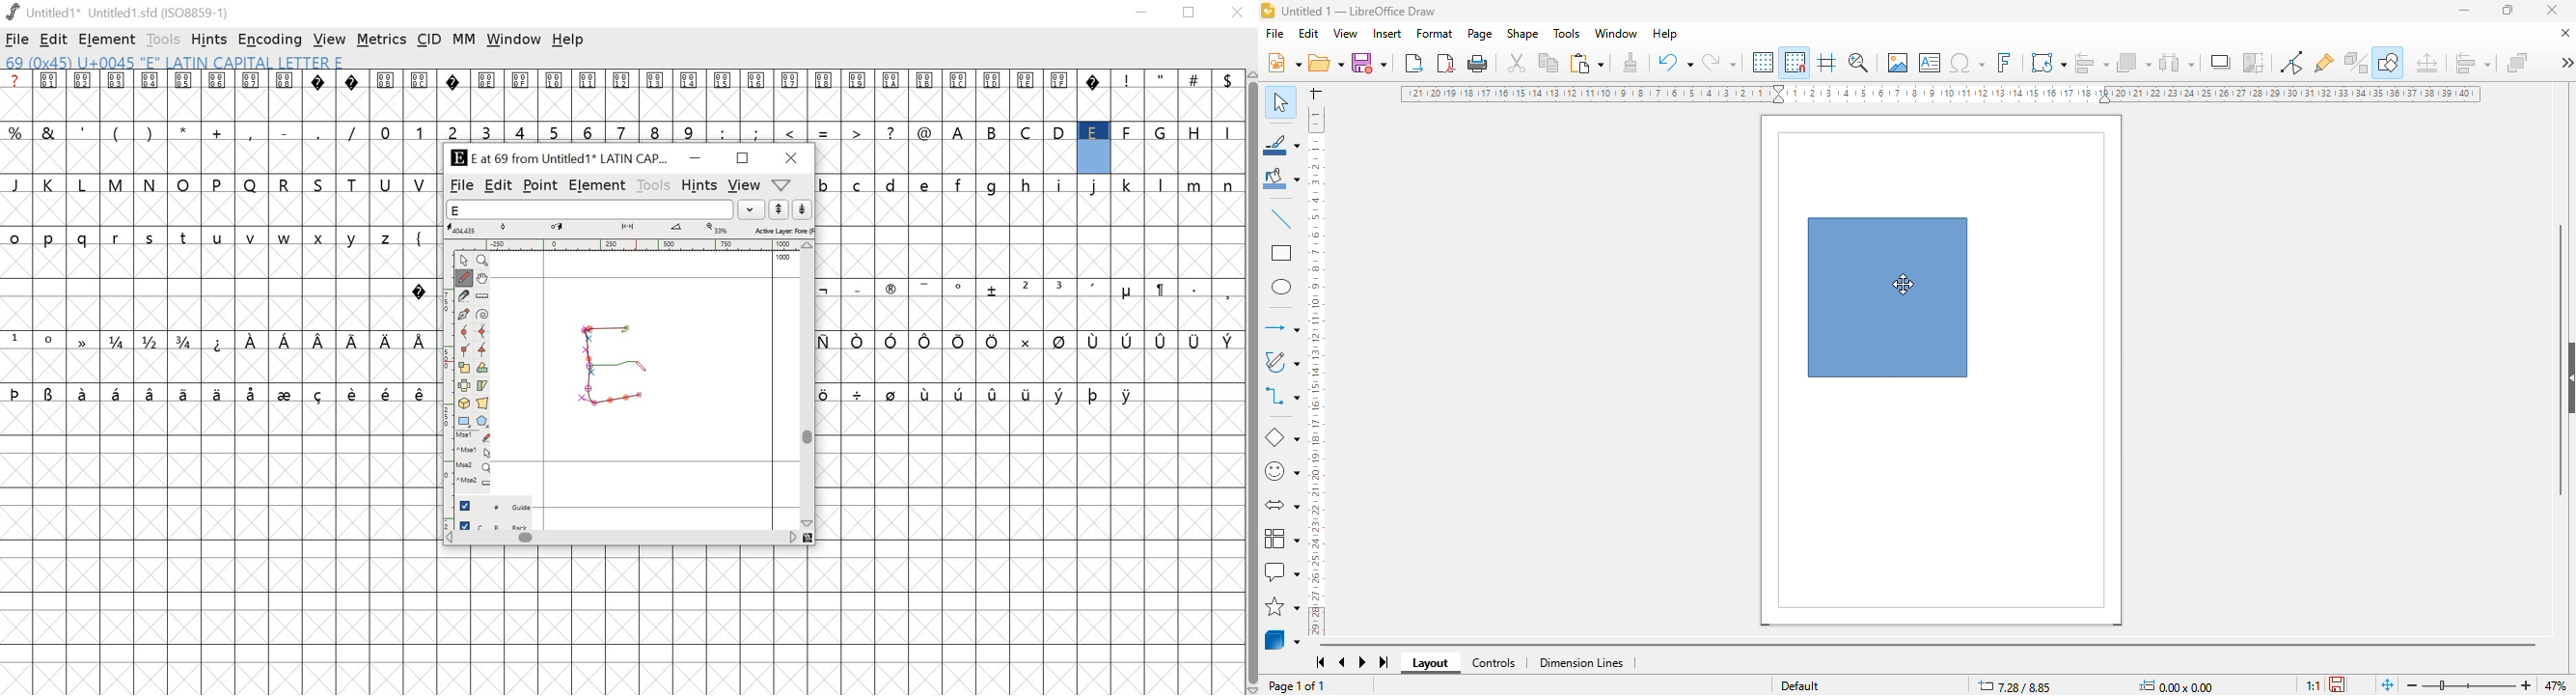  I want to click on ruler, so click(625, 244).